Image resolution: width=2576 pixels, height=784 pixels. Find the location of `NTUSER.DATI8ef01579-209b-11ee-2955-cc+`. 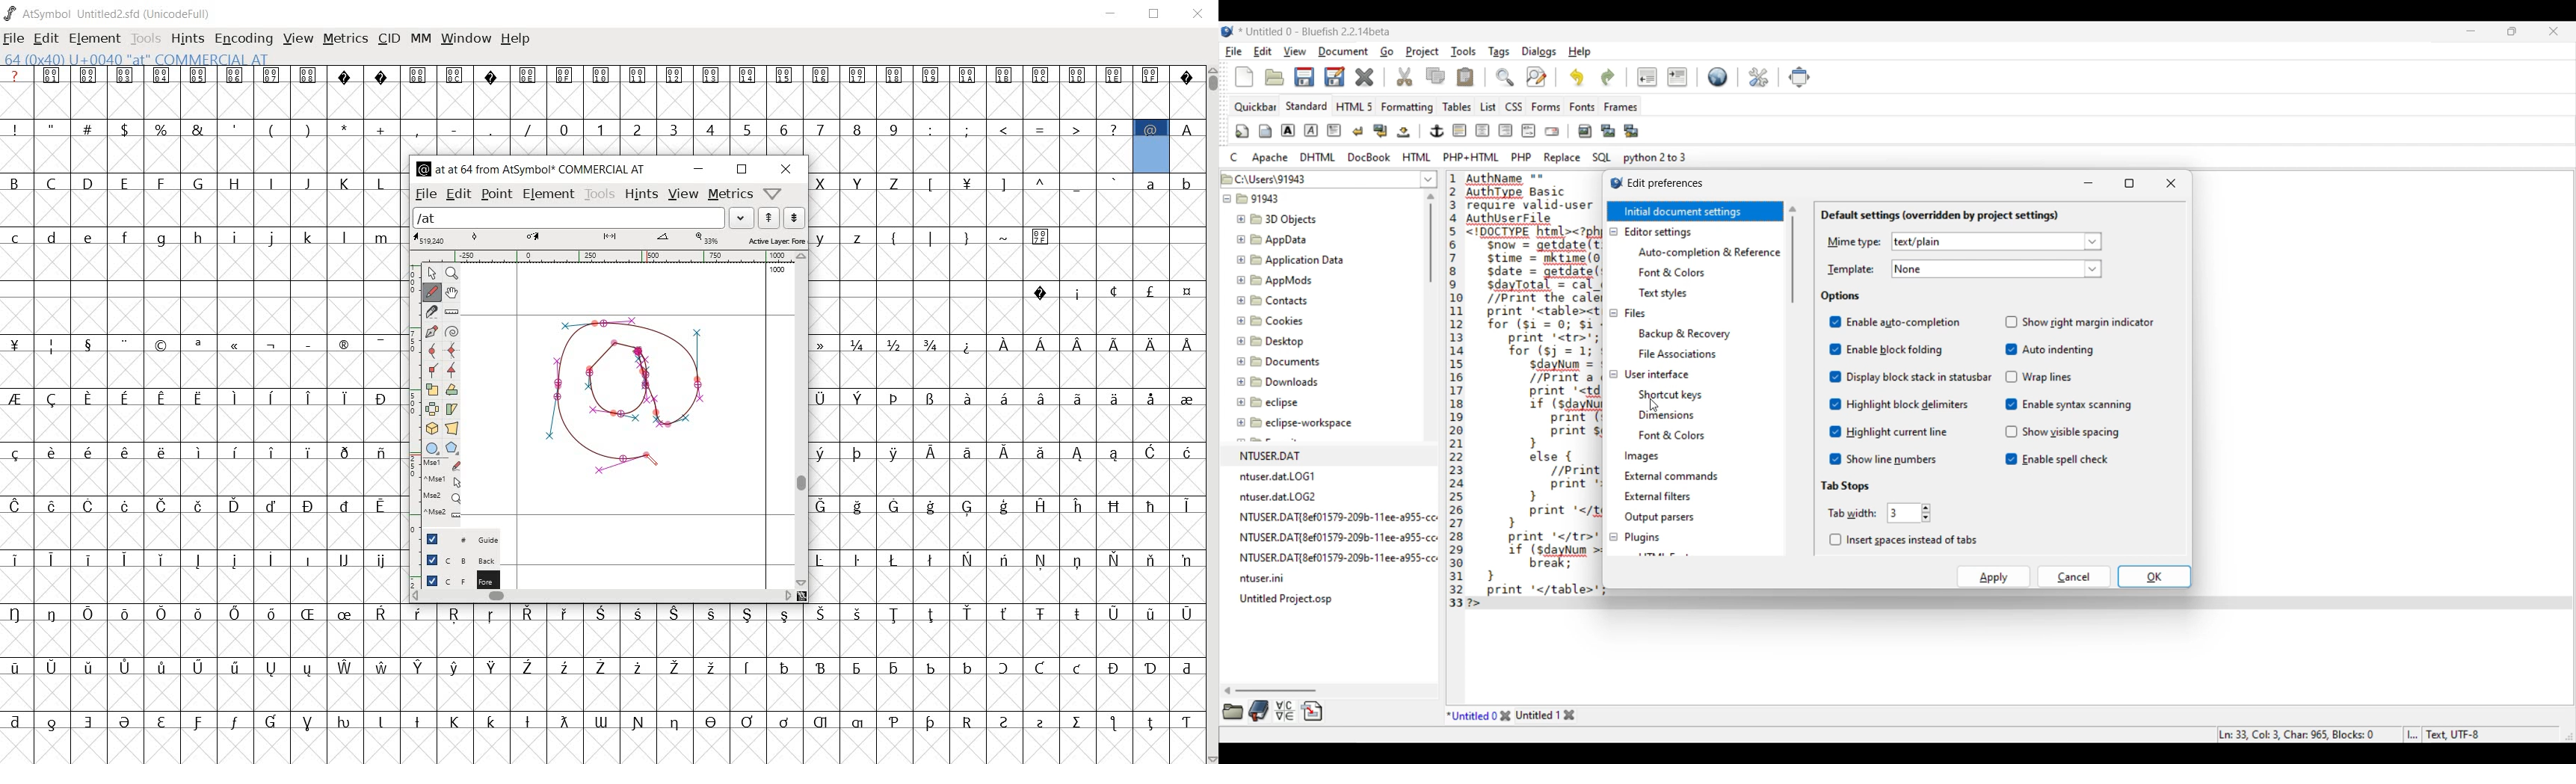

NTUSER.DATI8ef01579-209b-11ee-2955-cc+ is located at coordinates (1337, 534).